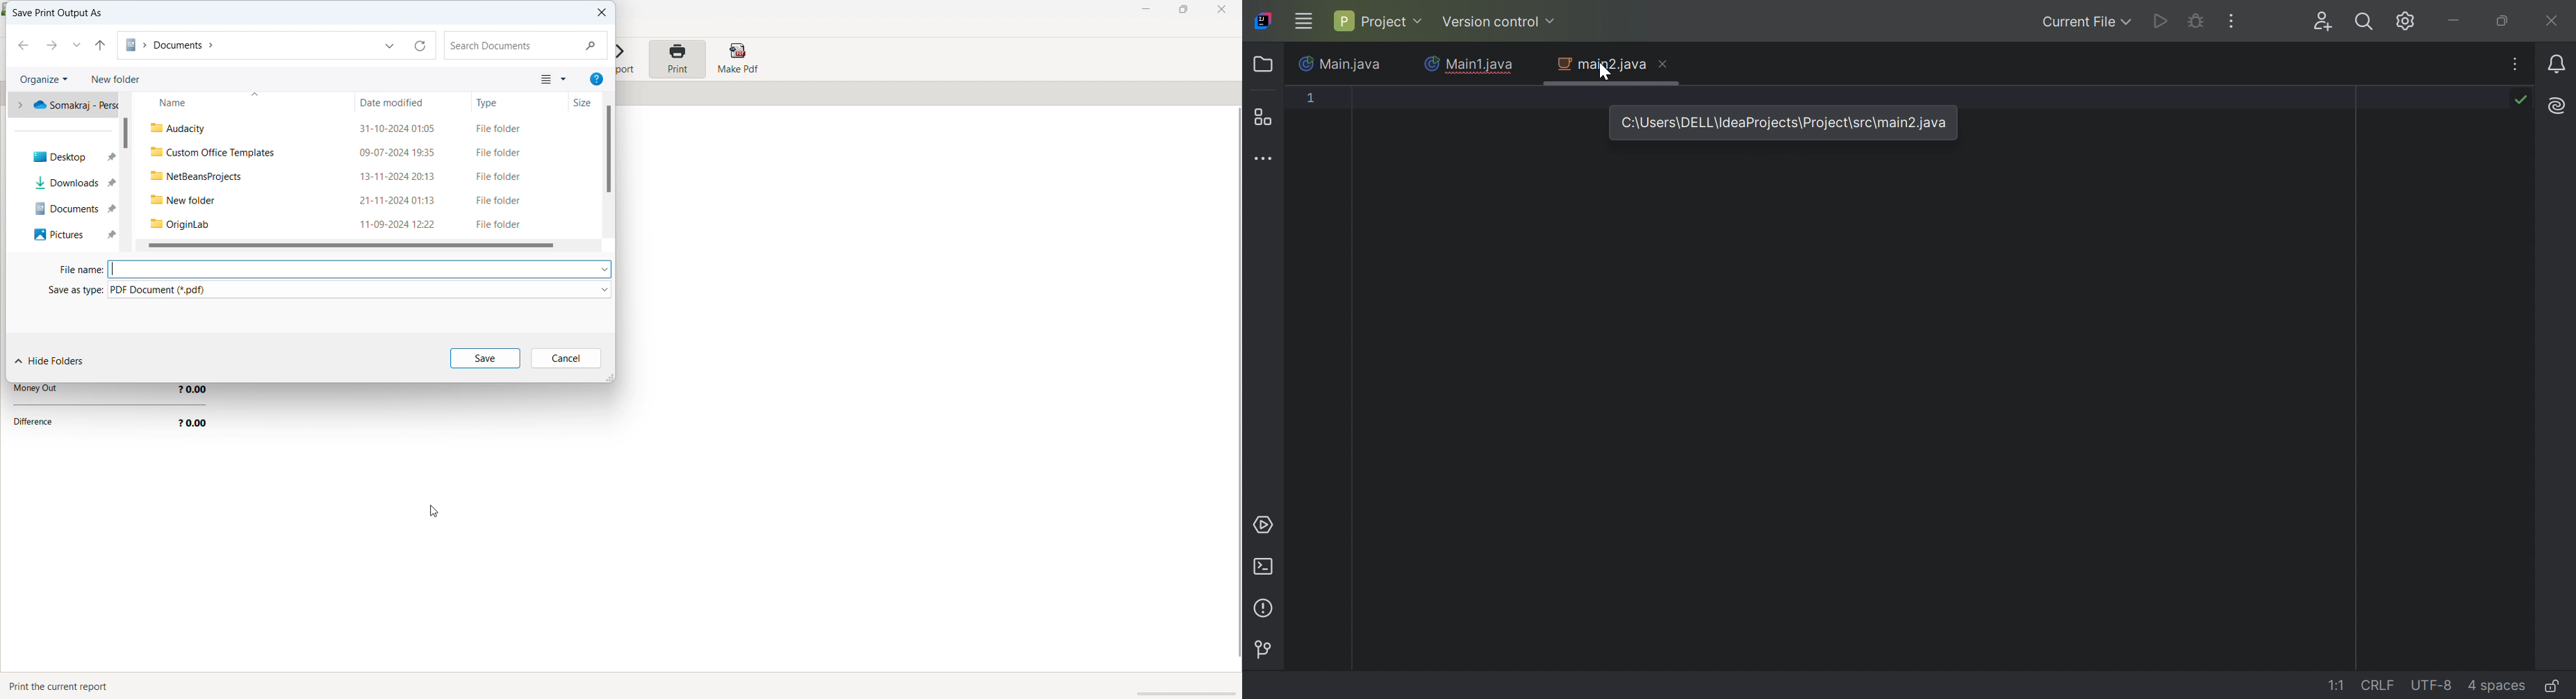 The width and height of the screenshot is (2576, 700). What do you see at coordinates (115, 79) in the screenshot?
I see `new folder` at bounding box center [115, 79].